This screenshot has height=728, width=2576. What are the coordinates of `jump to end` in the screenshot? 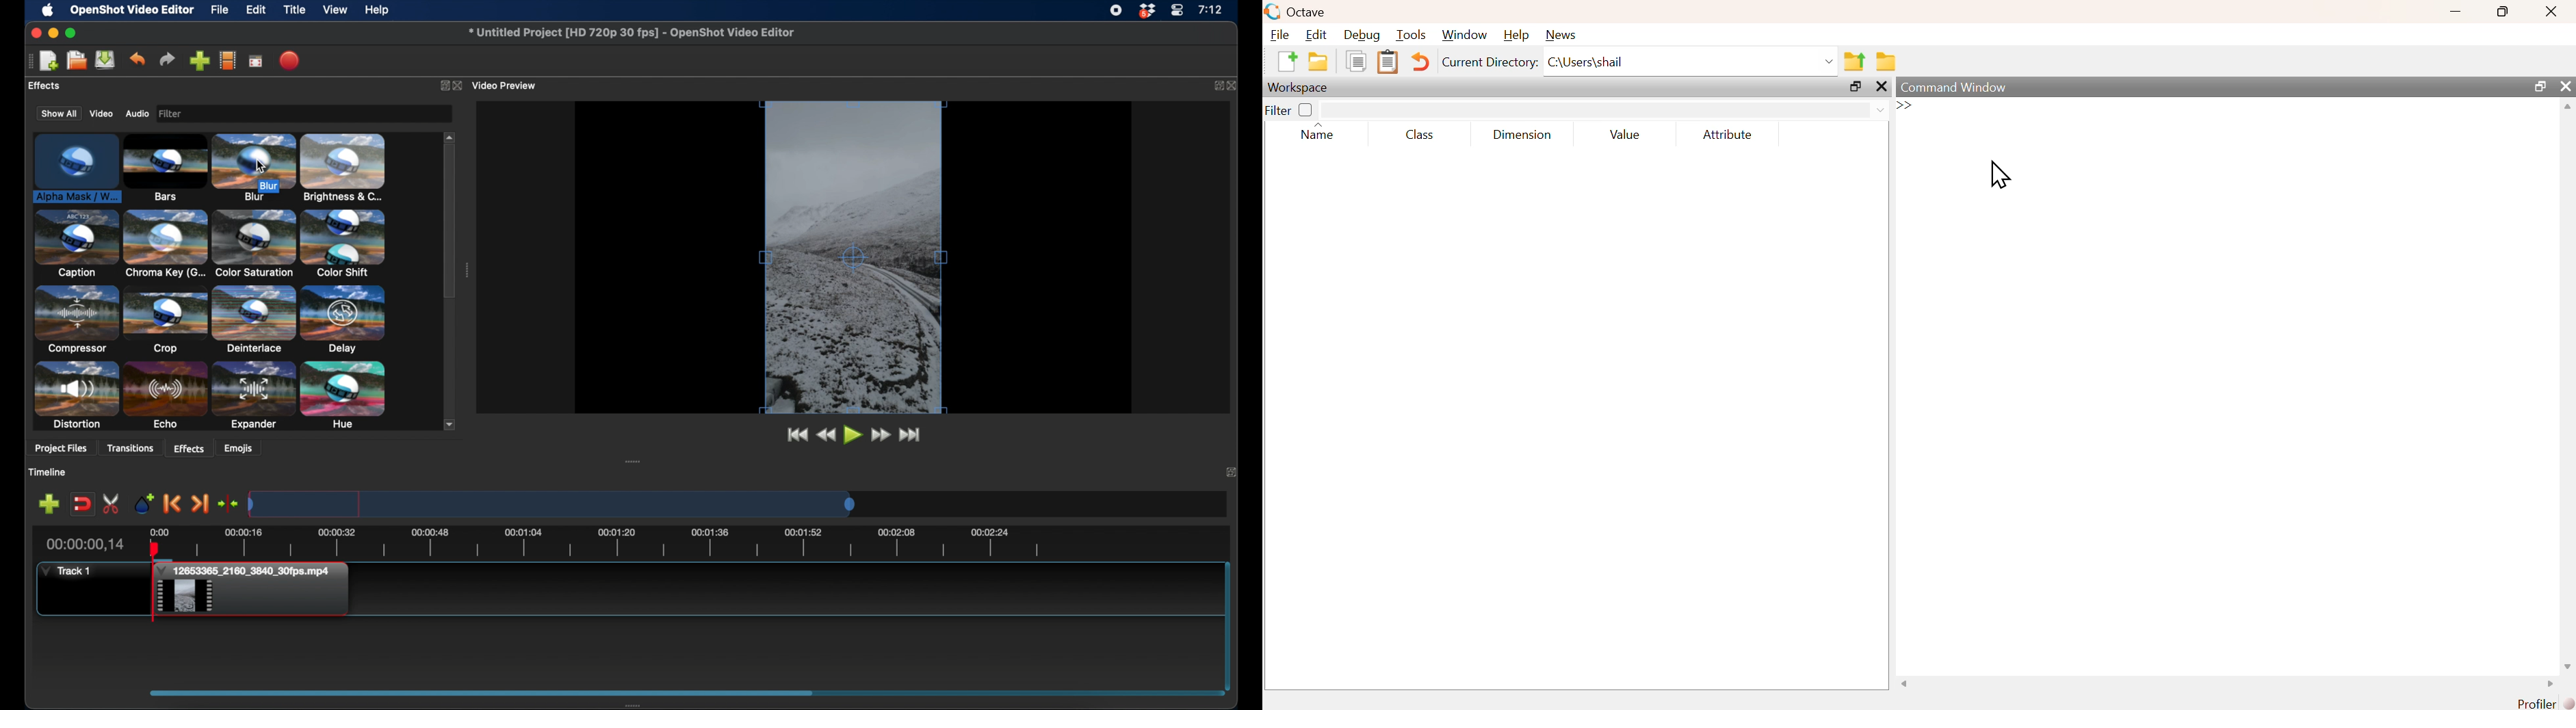 It's located at (912, 435).